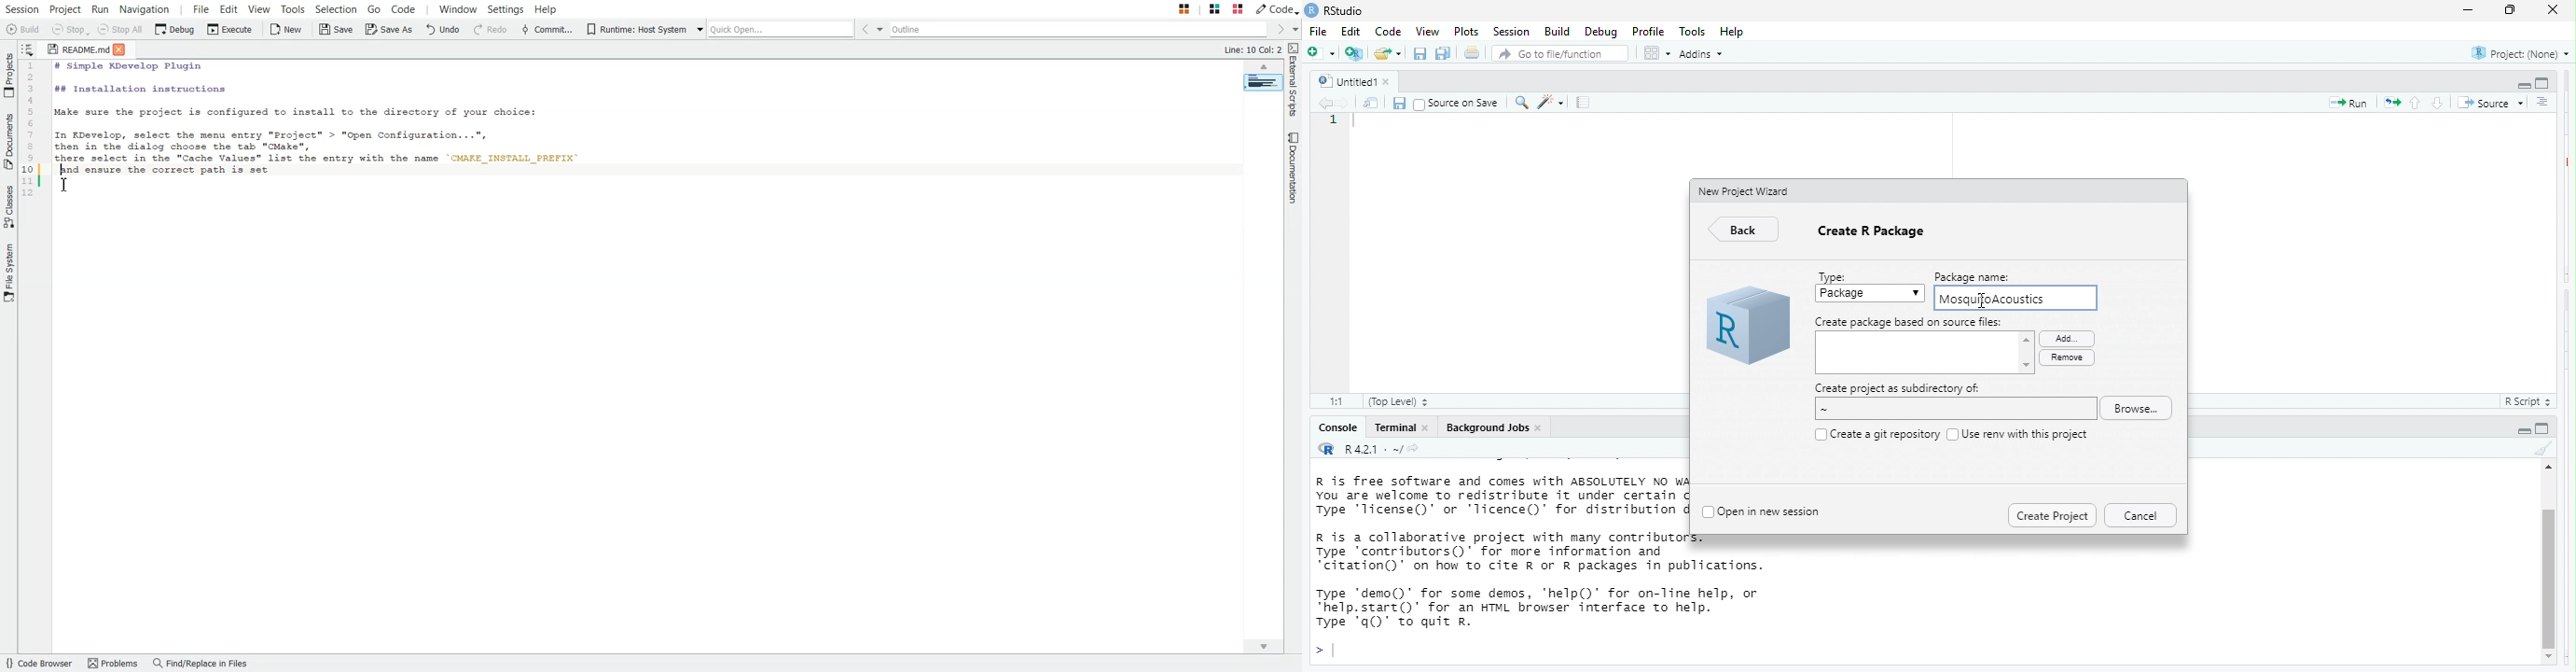 The height and width of the screenshot is (672, 2576). I want to click on Edit, so click(1352, 33).